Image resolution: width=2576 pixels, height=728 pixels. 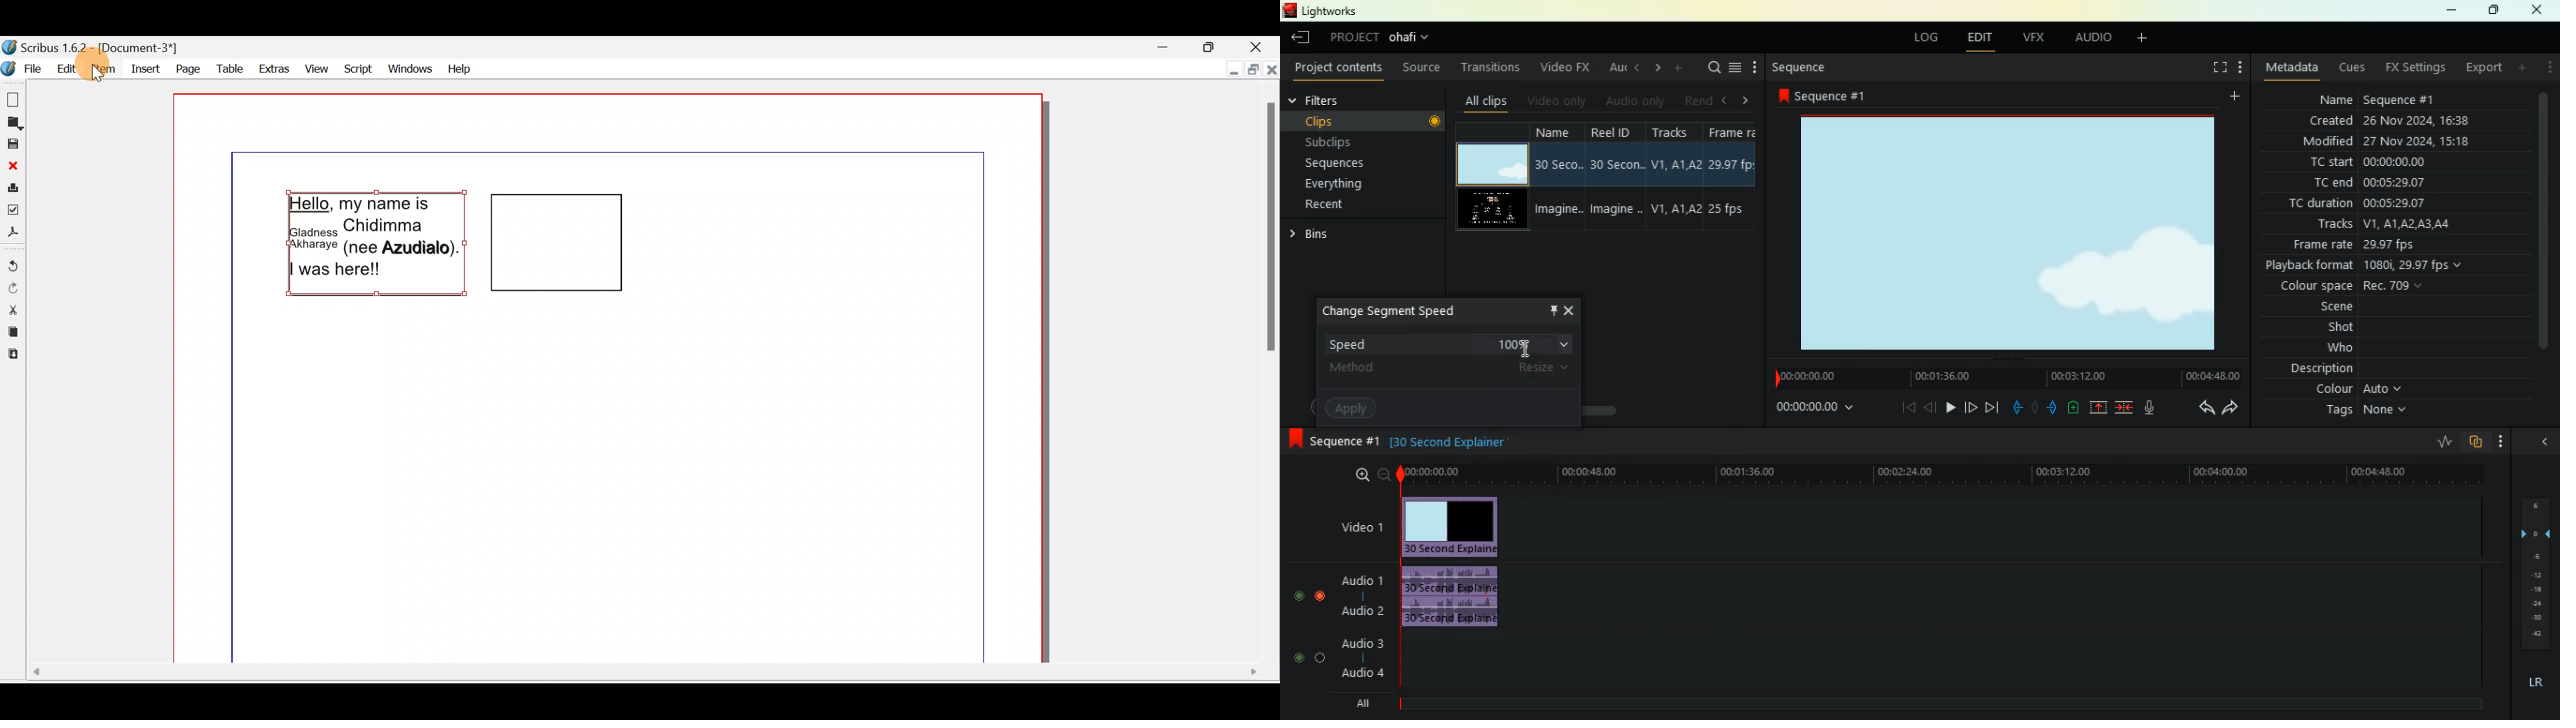 I want to click on colour auto, so click(x=2362, y=389).